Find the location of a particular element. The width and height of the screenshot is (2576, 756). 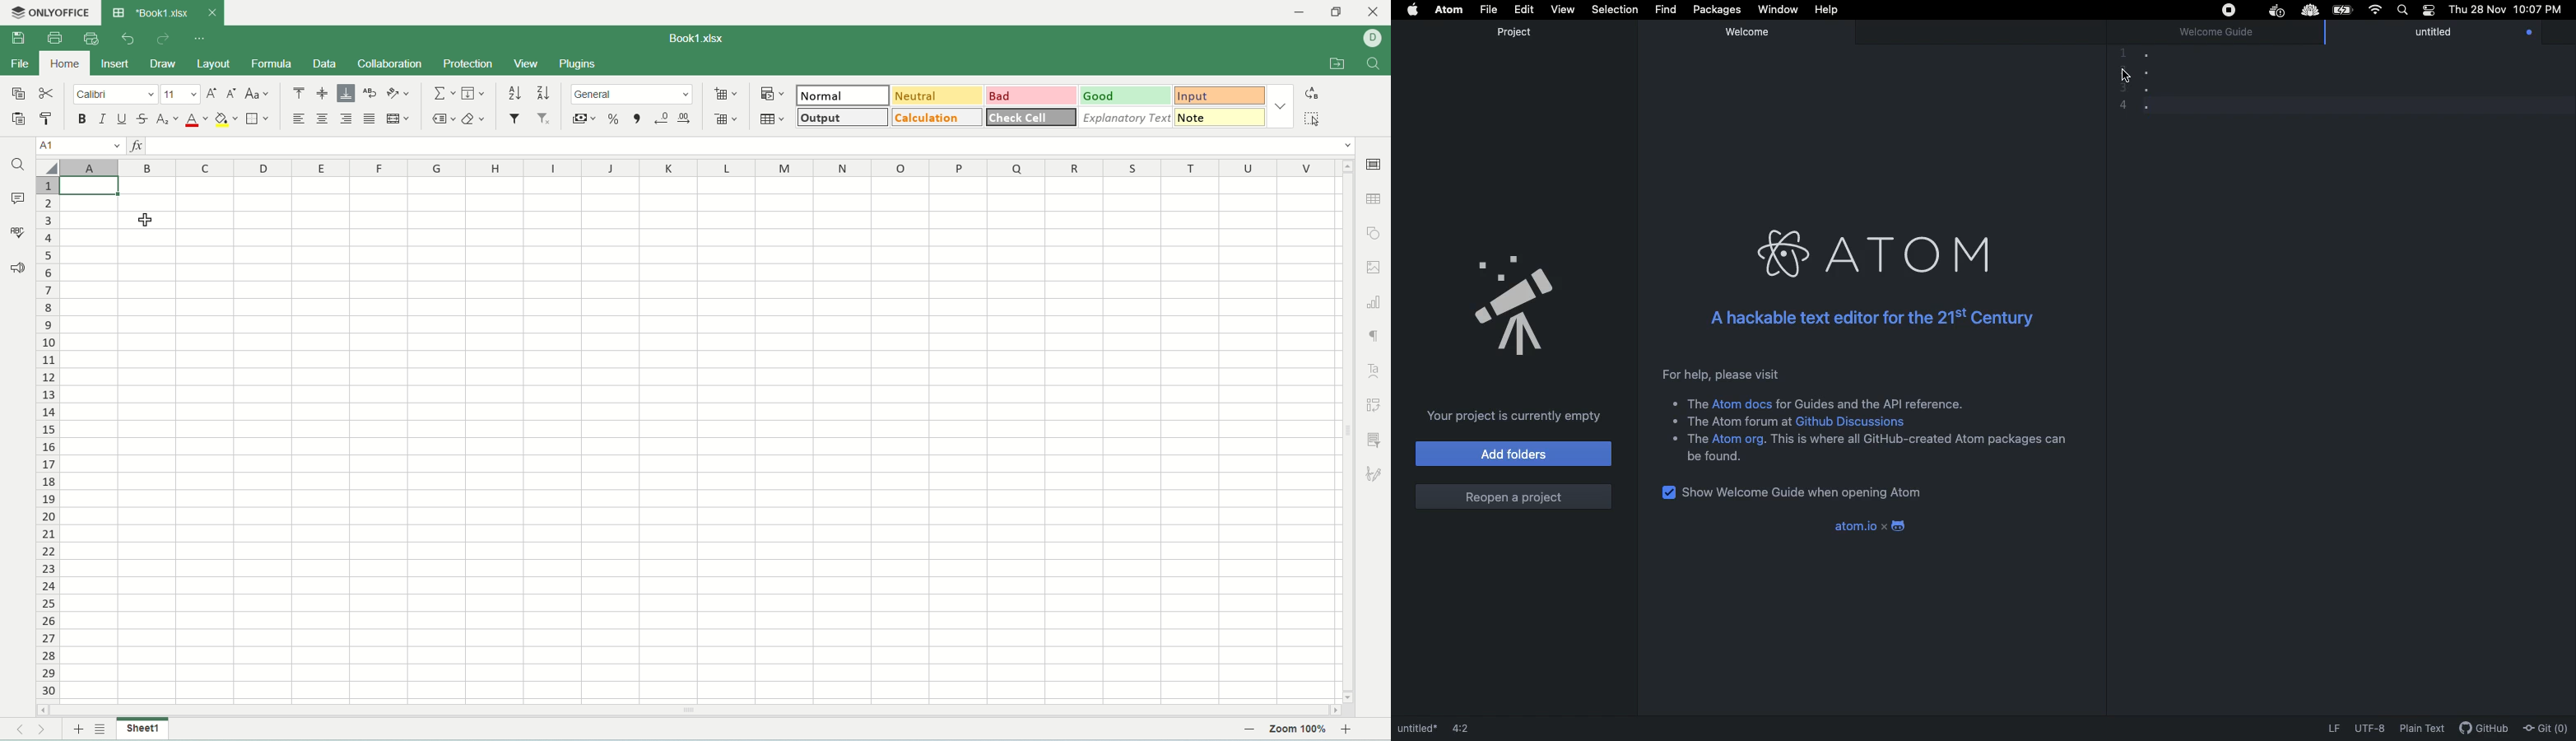

text is located at coordinates (1690, 404).